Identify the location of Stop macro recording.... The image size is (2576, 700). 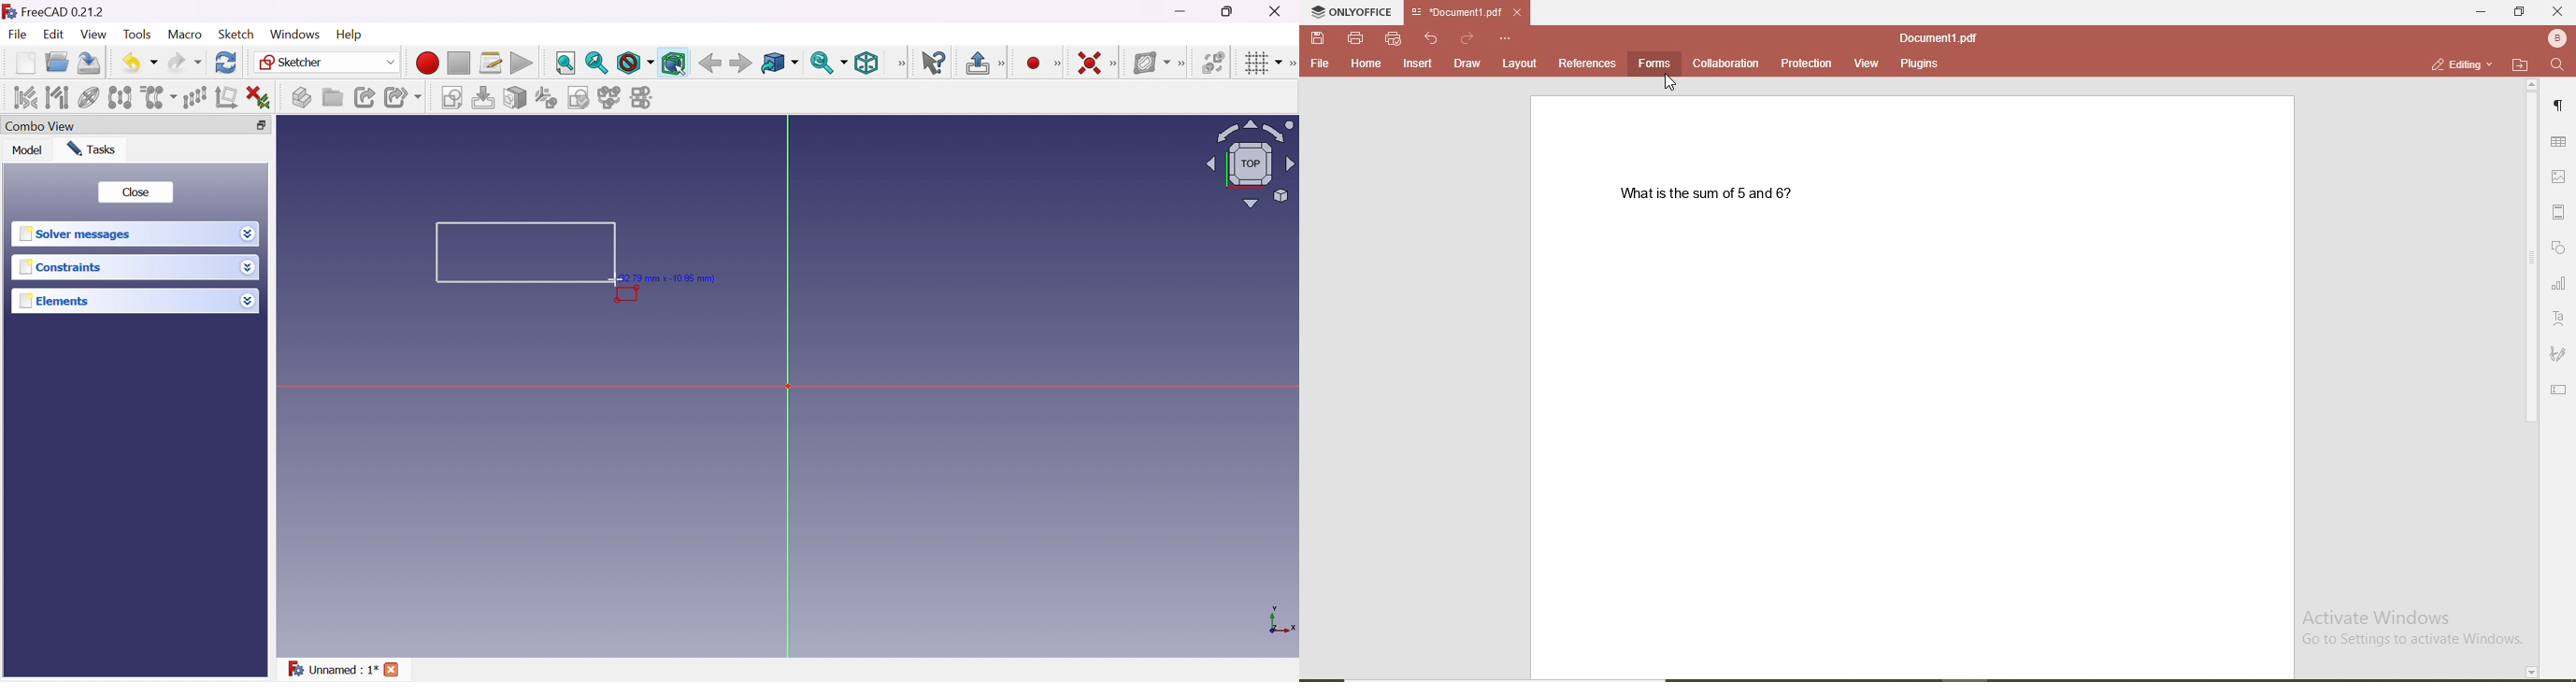
(459, 62).